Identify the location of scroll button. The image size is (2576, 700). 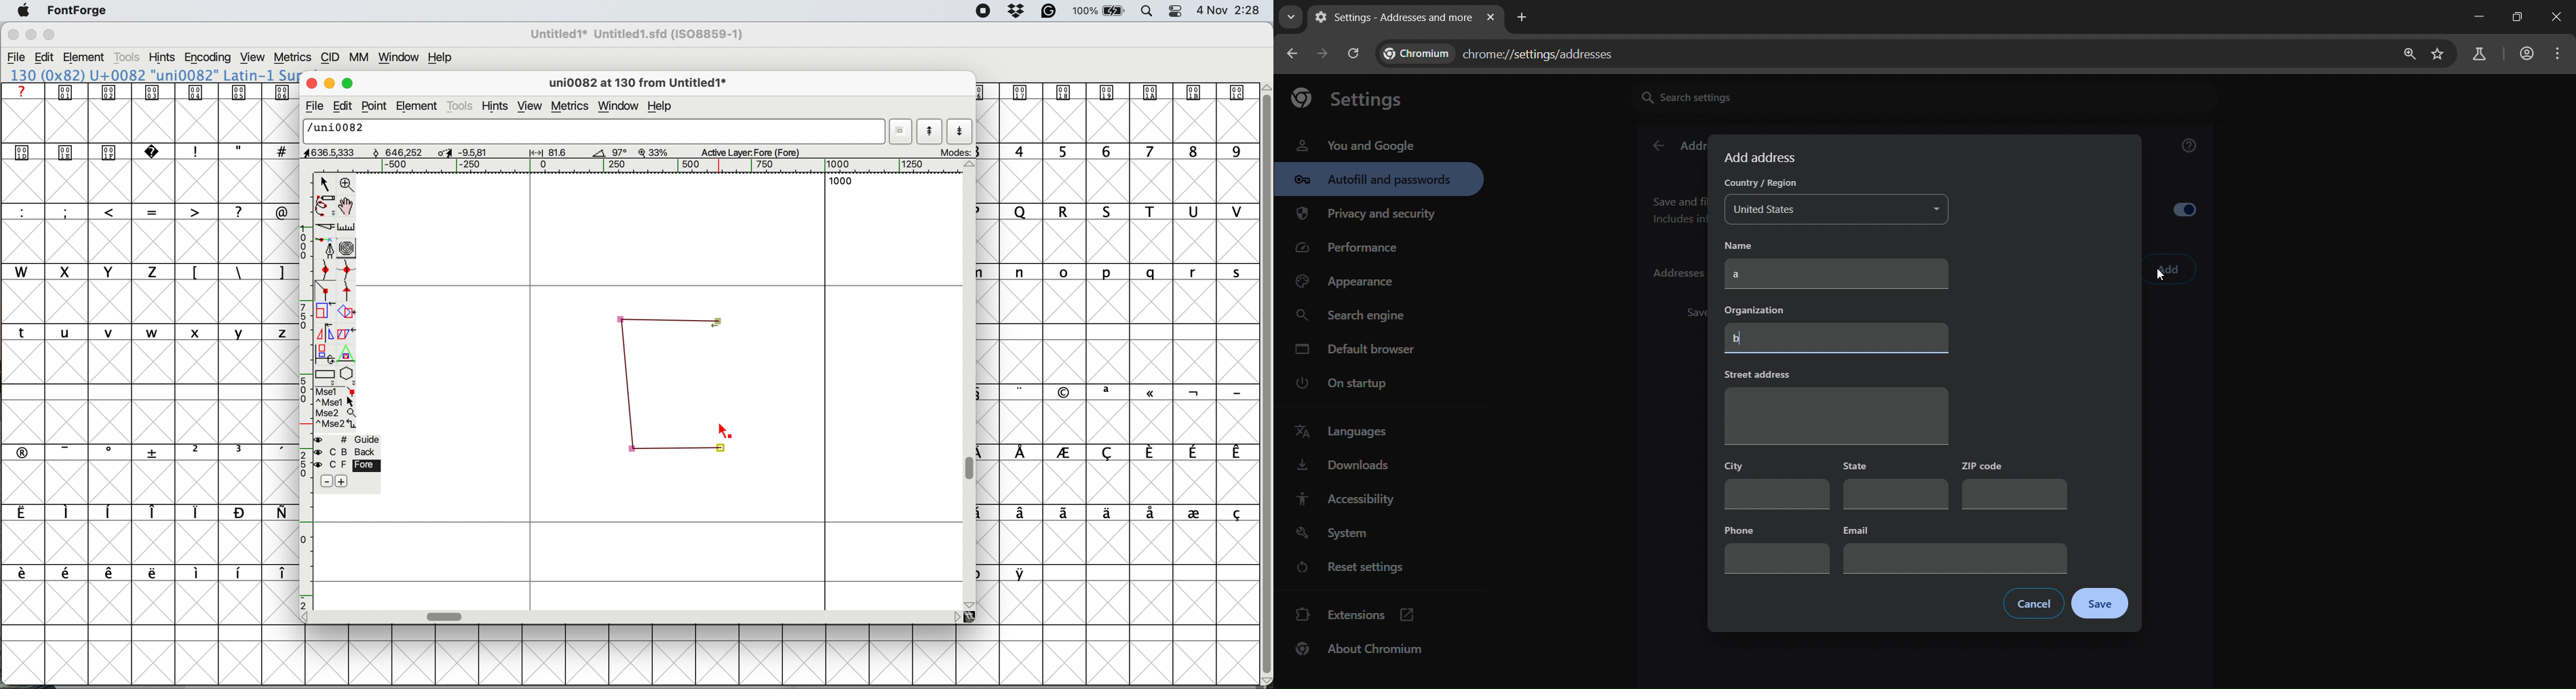
(971, 165).